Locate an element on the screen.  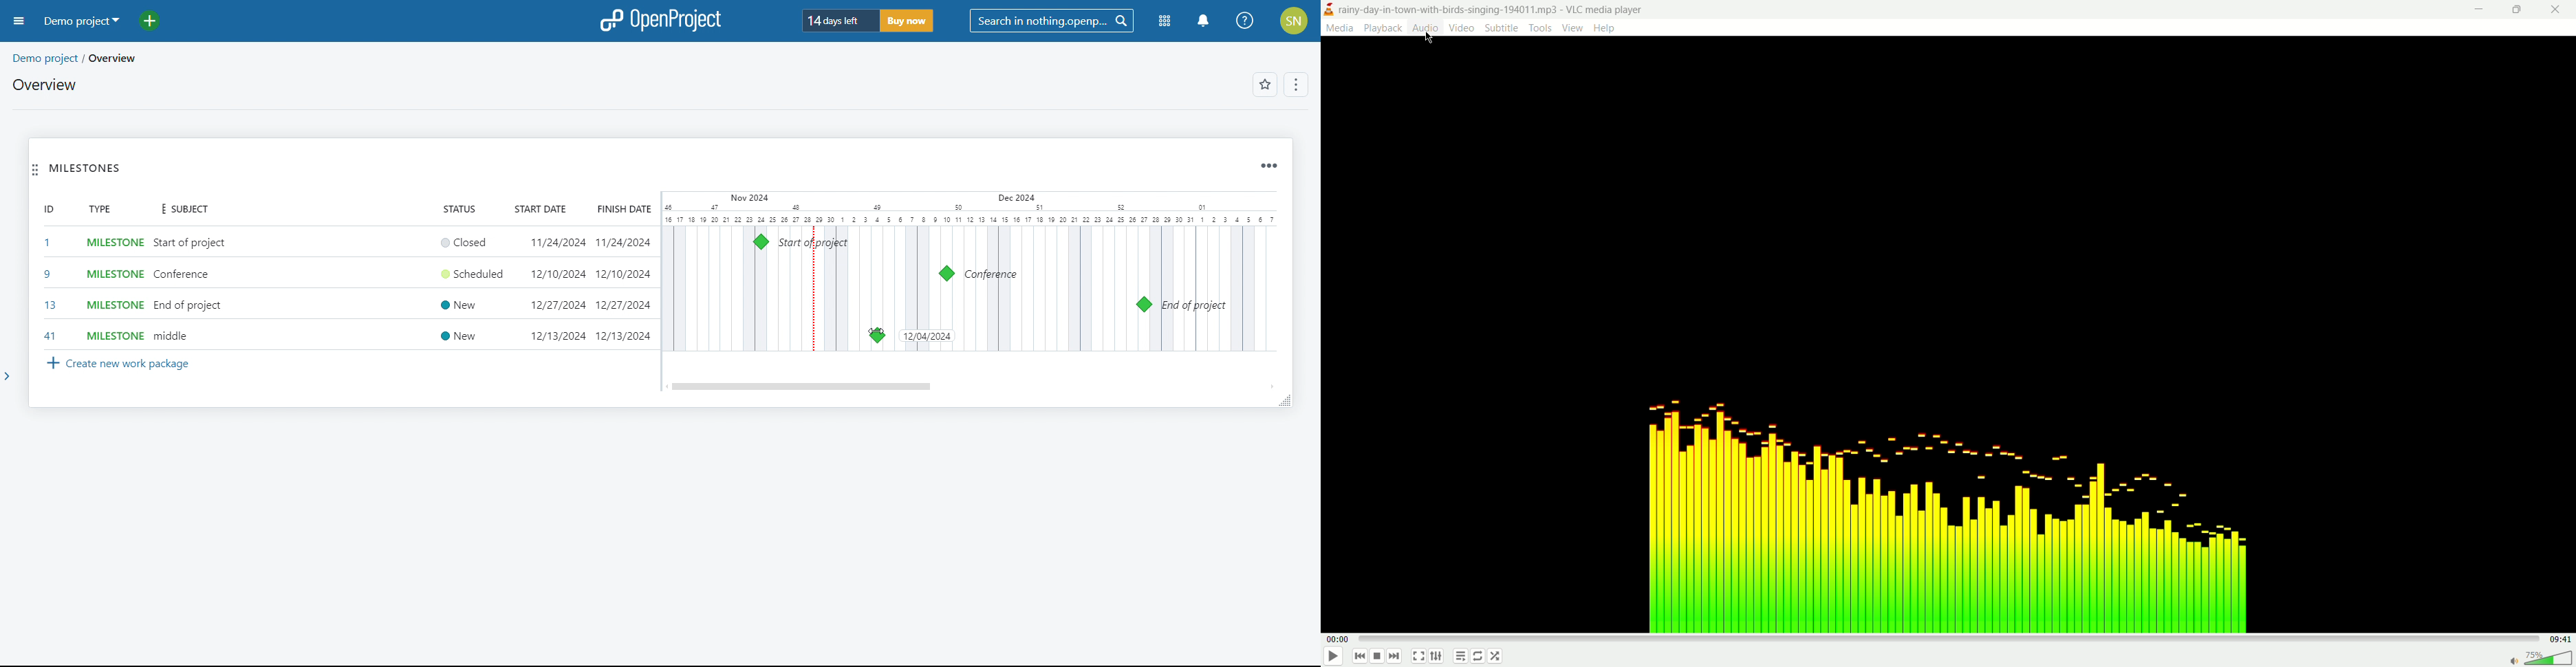
maximize is located at coordinates (2517, 10).